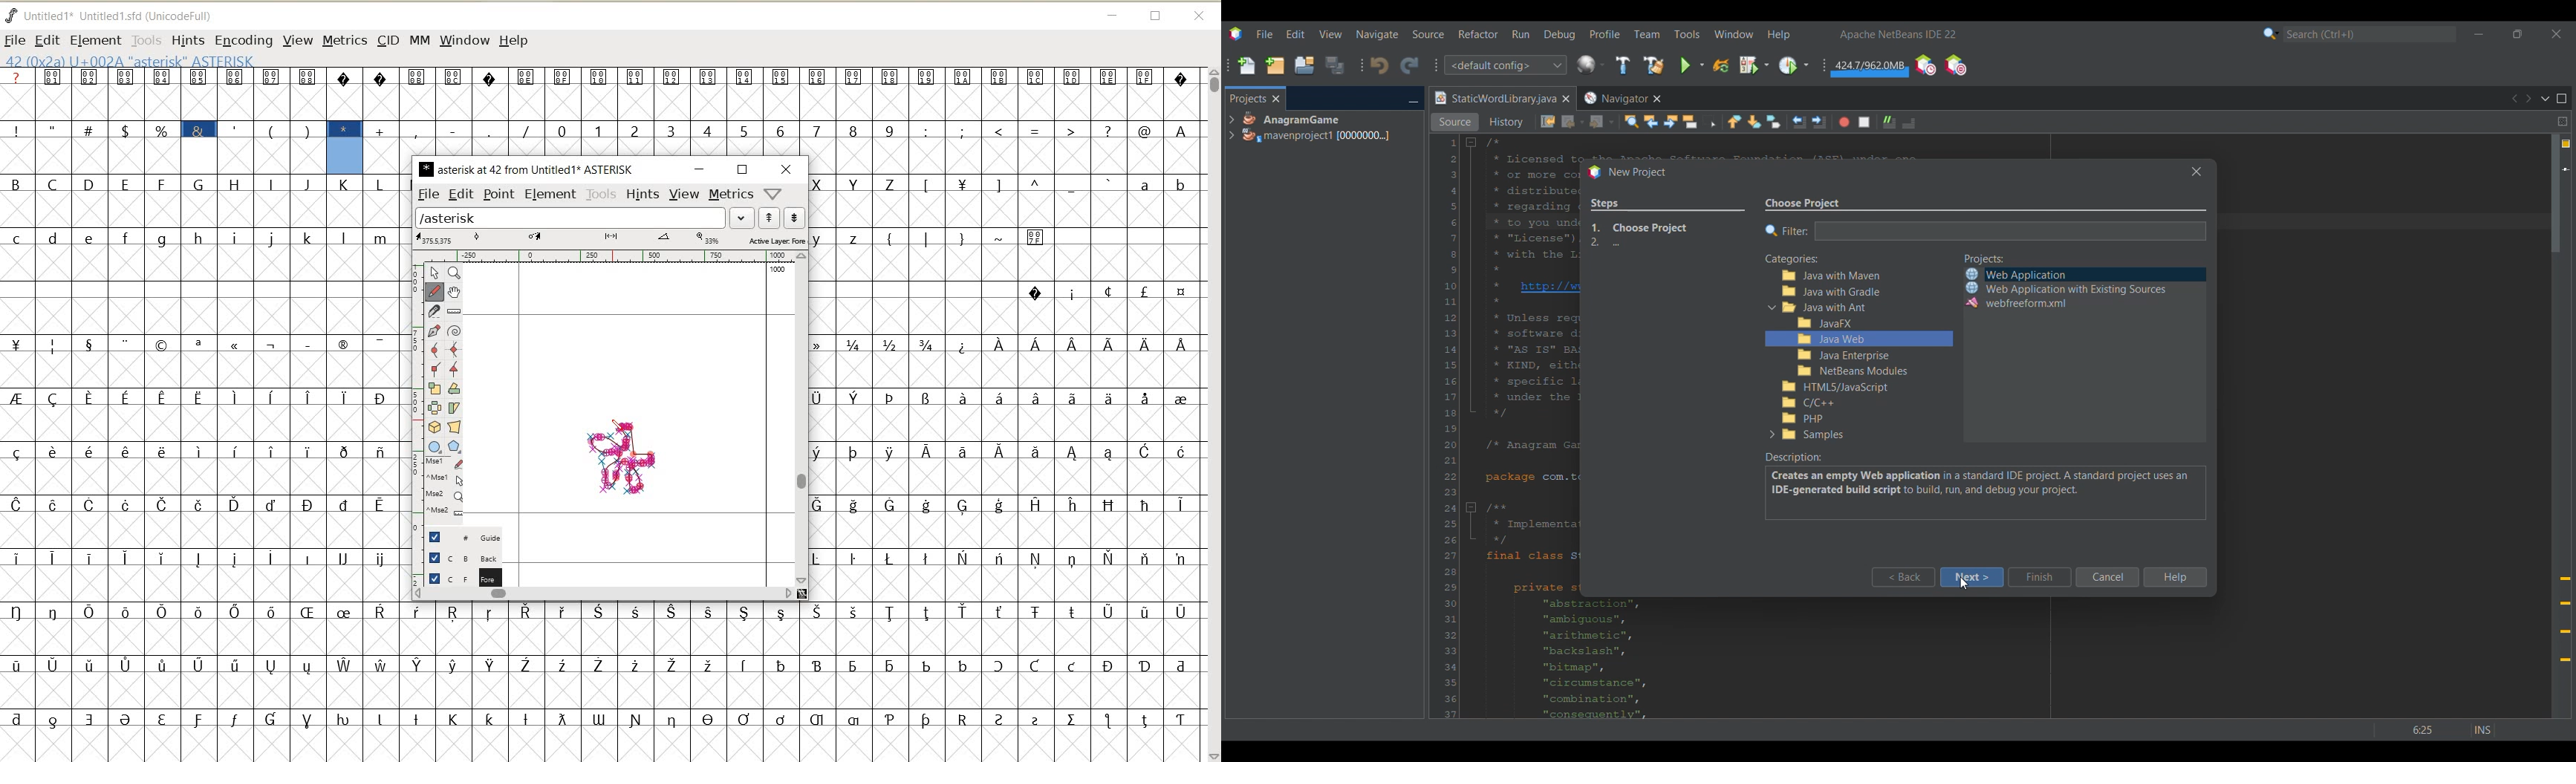  I want to click on pen tool (draw a freehand curve)/cursor position, so click(628, 429).